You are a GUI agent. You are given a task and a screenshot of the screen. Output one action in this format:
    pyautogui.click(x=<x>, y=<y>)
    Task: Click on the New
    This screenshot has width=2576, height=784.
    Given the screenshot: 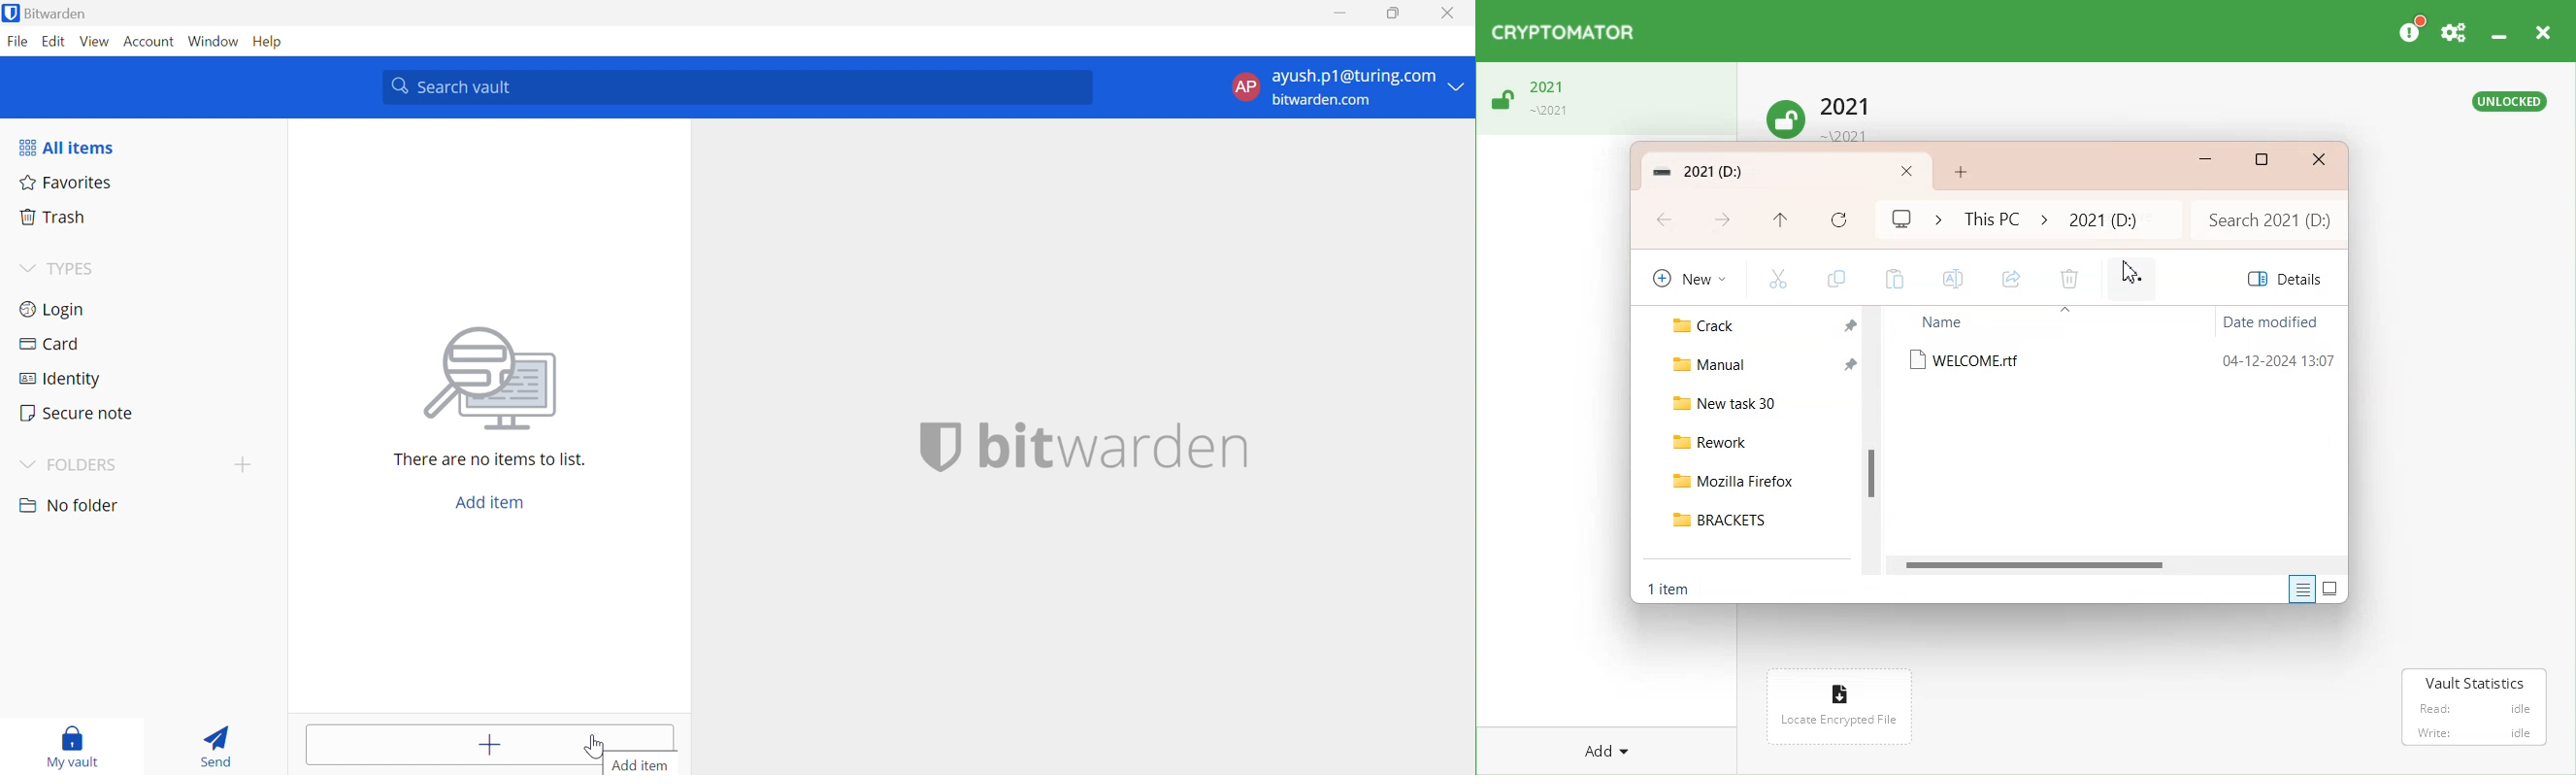 What is the action you would take?
    pyautogui.click(x=1689, y=278)
    